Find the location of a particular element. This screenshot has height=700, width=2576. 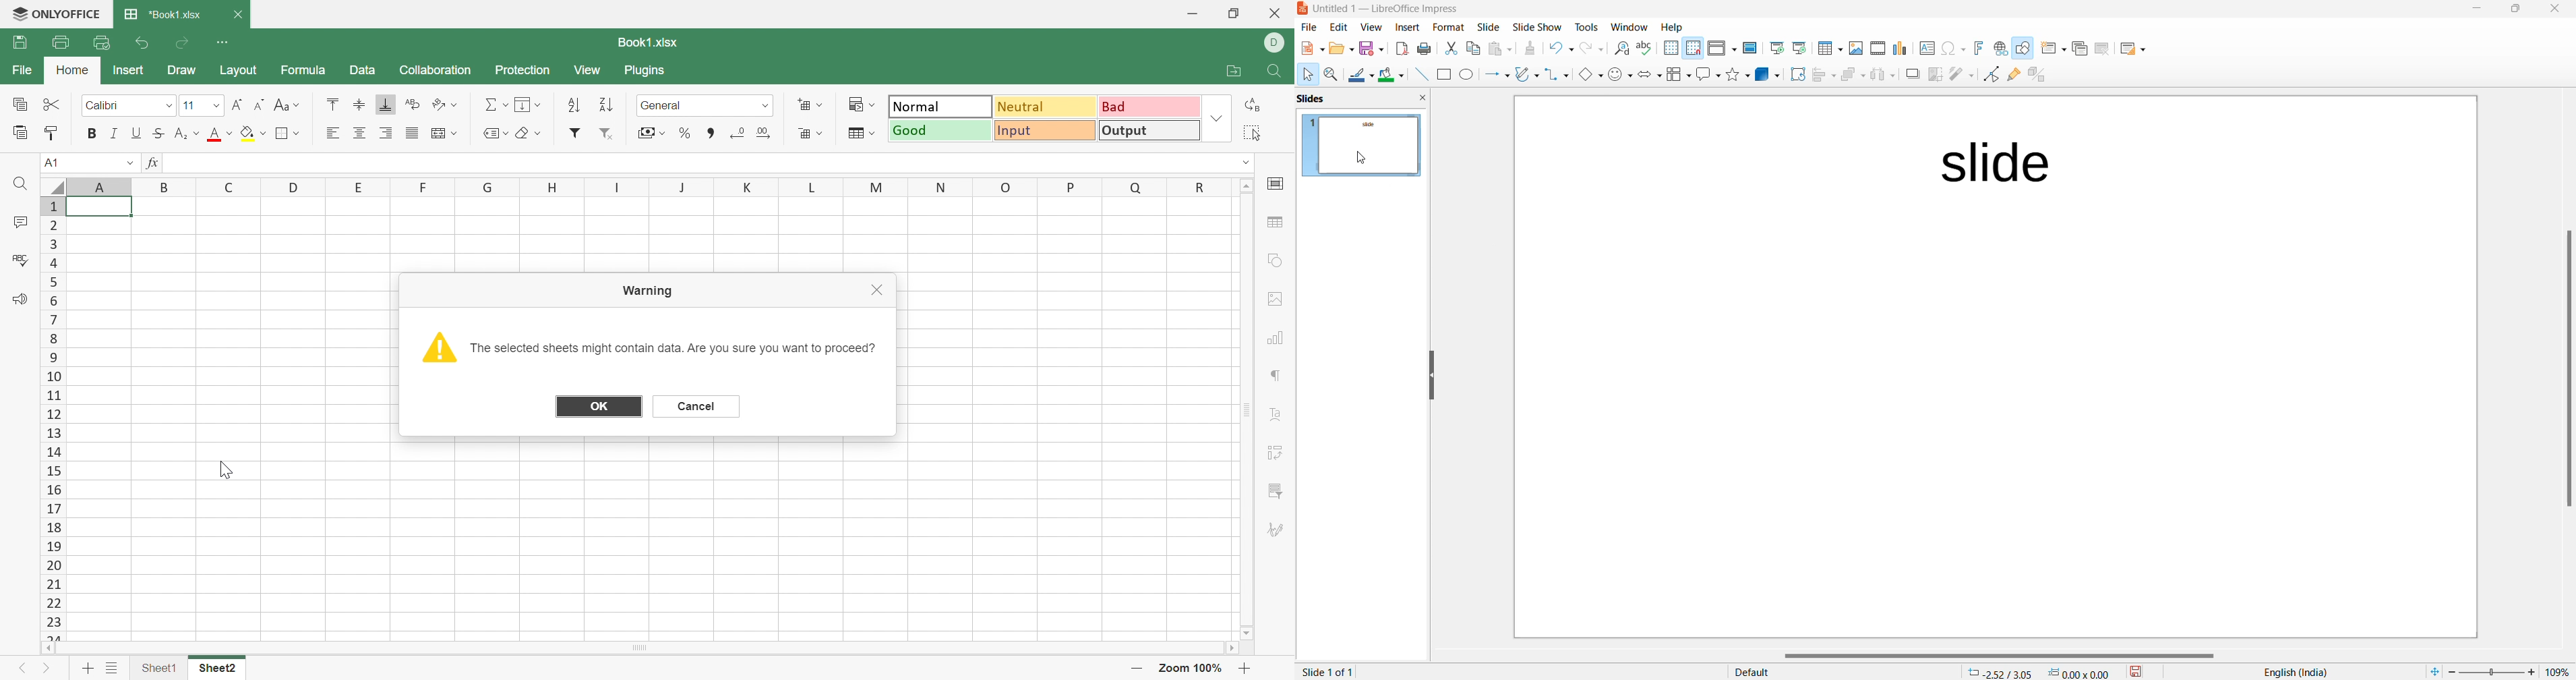

slide layout is located at coordinates (2132, 51).